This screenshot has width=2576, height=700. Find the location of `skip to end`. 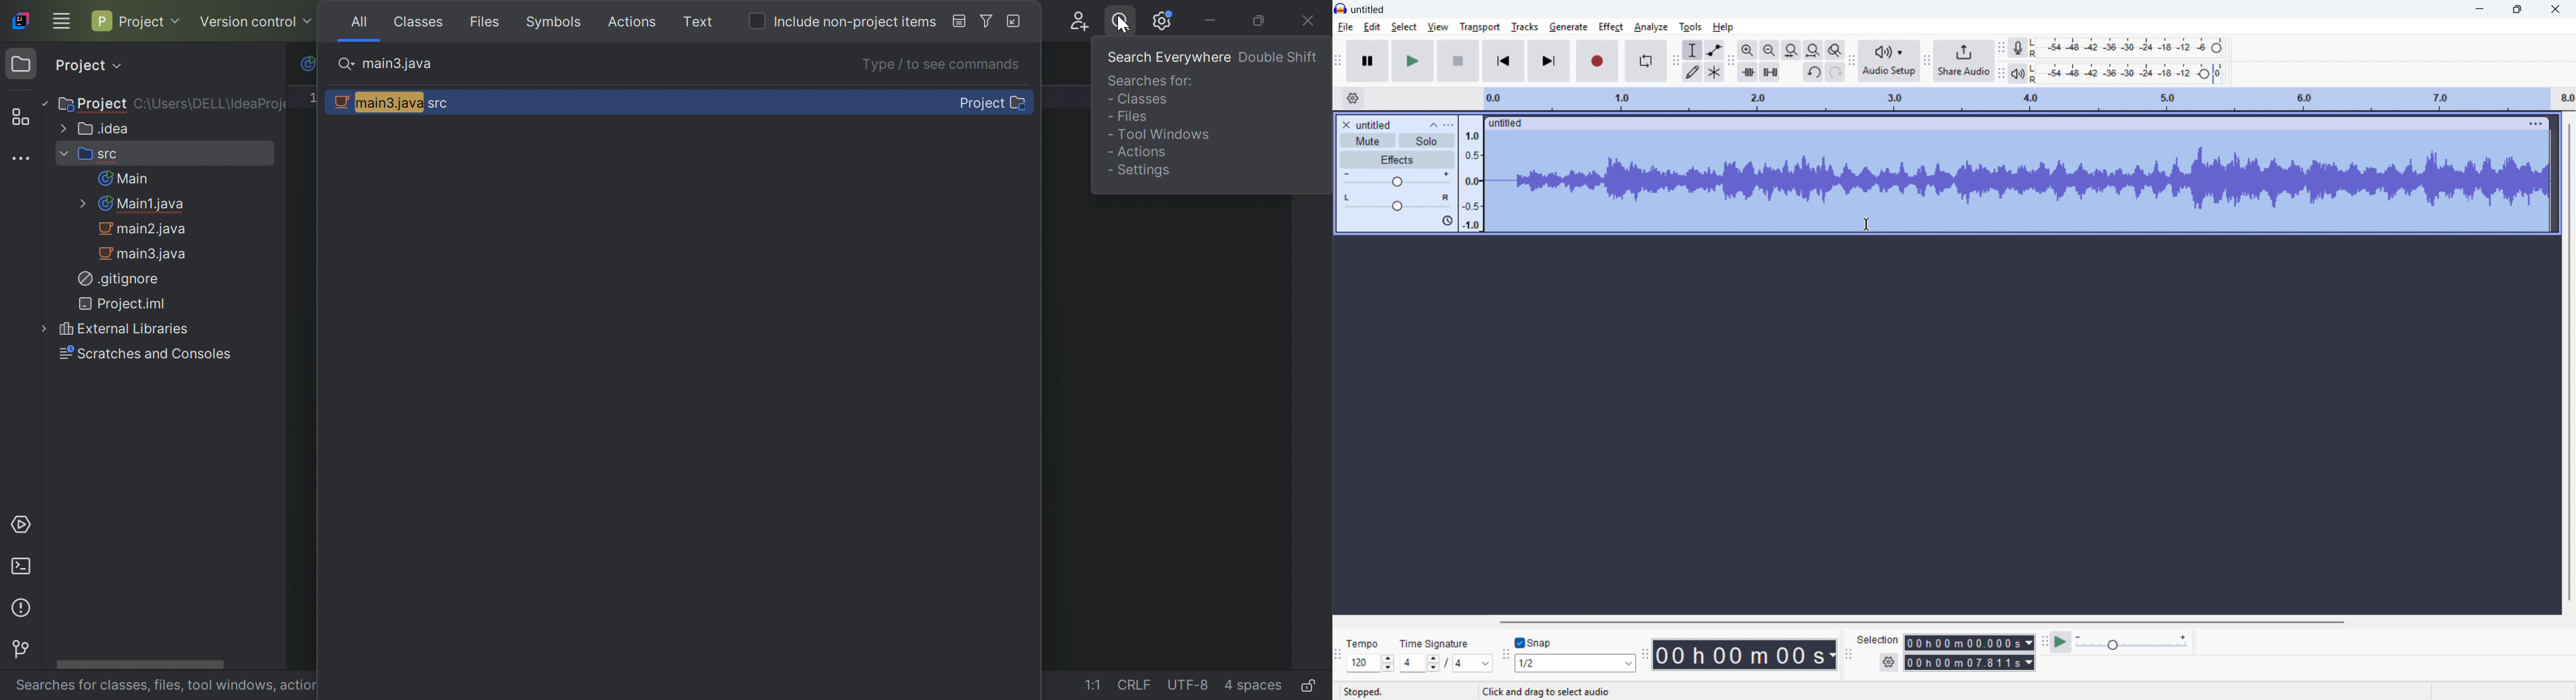

skip to end is located at coordinates (1550, 61).